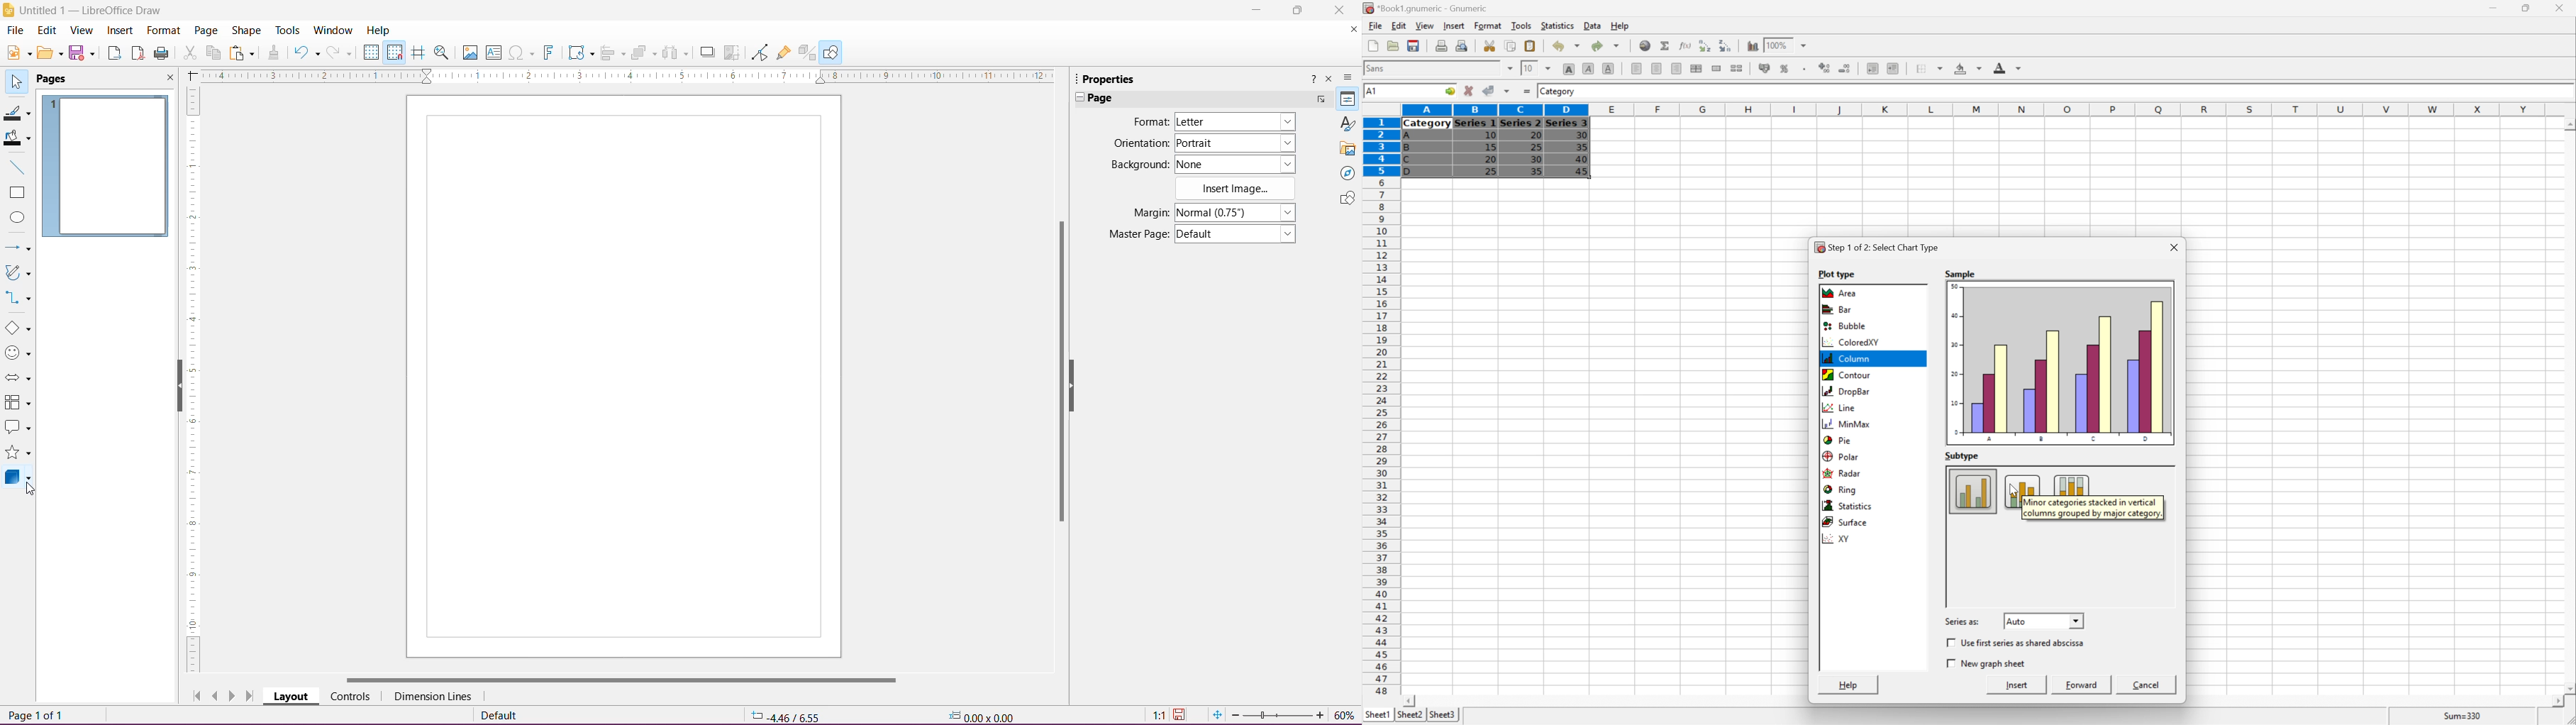 This screenshot has height=728, width=2576. I want to click on Series 3, so click(1568, 123).